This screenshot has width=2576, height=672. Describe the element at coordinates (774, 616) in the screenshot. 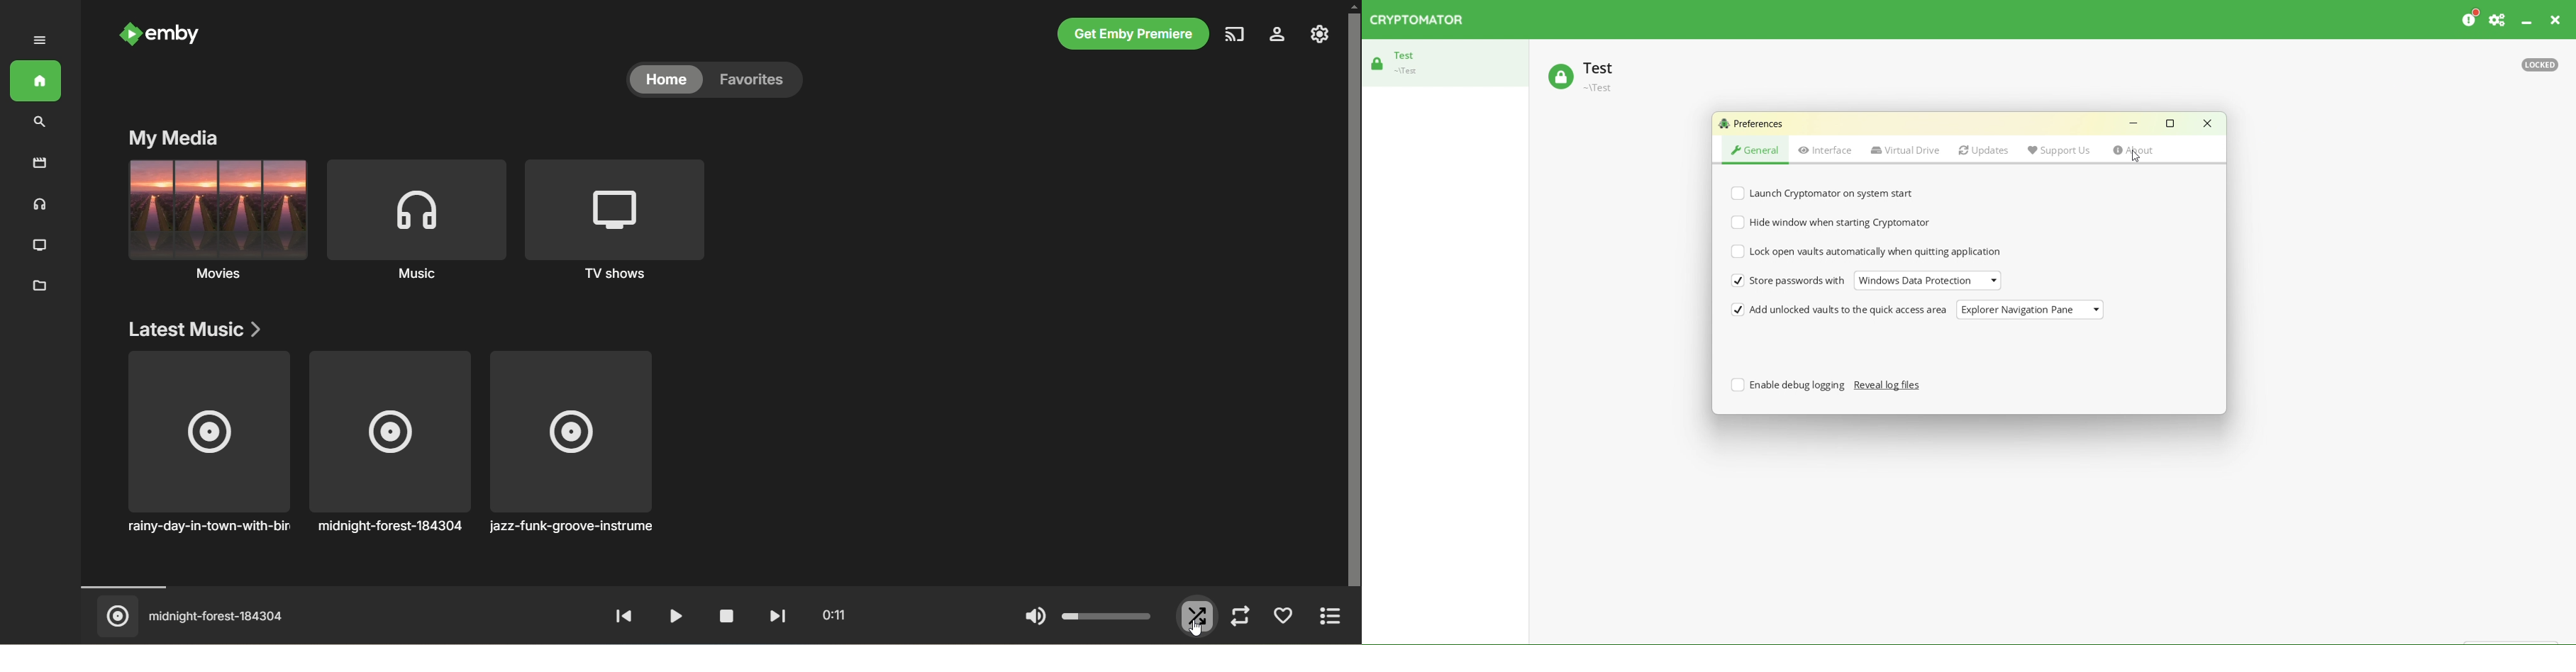

I see `fast forward` at that location.